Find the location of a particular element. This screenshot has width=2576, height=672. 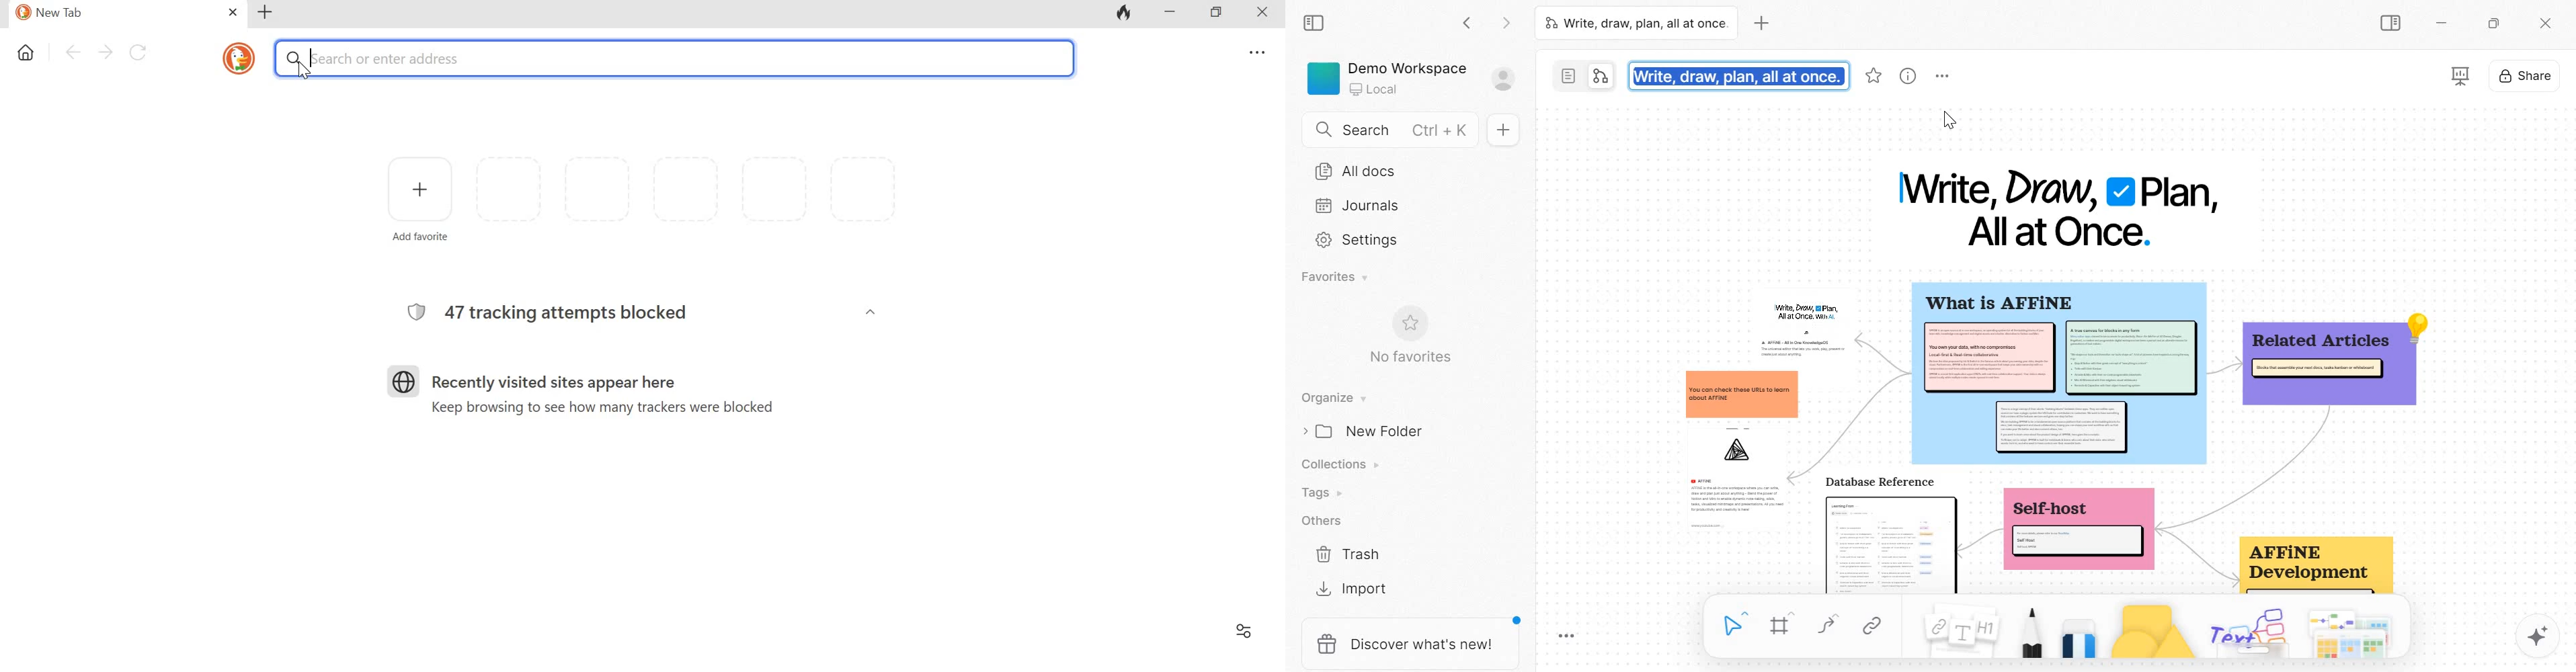

magic tool is located at coordinates (2537, 638).